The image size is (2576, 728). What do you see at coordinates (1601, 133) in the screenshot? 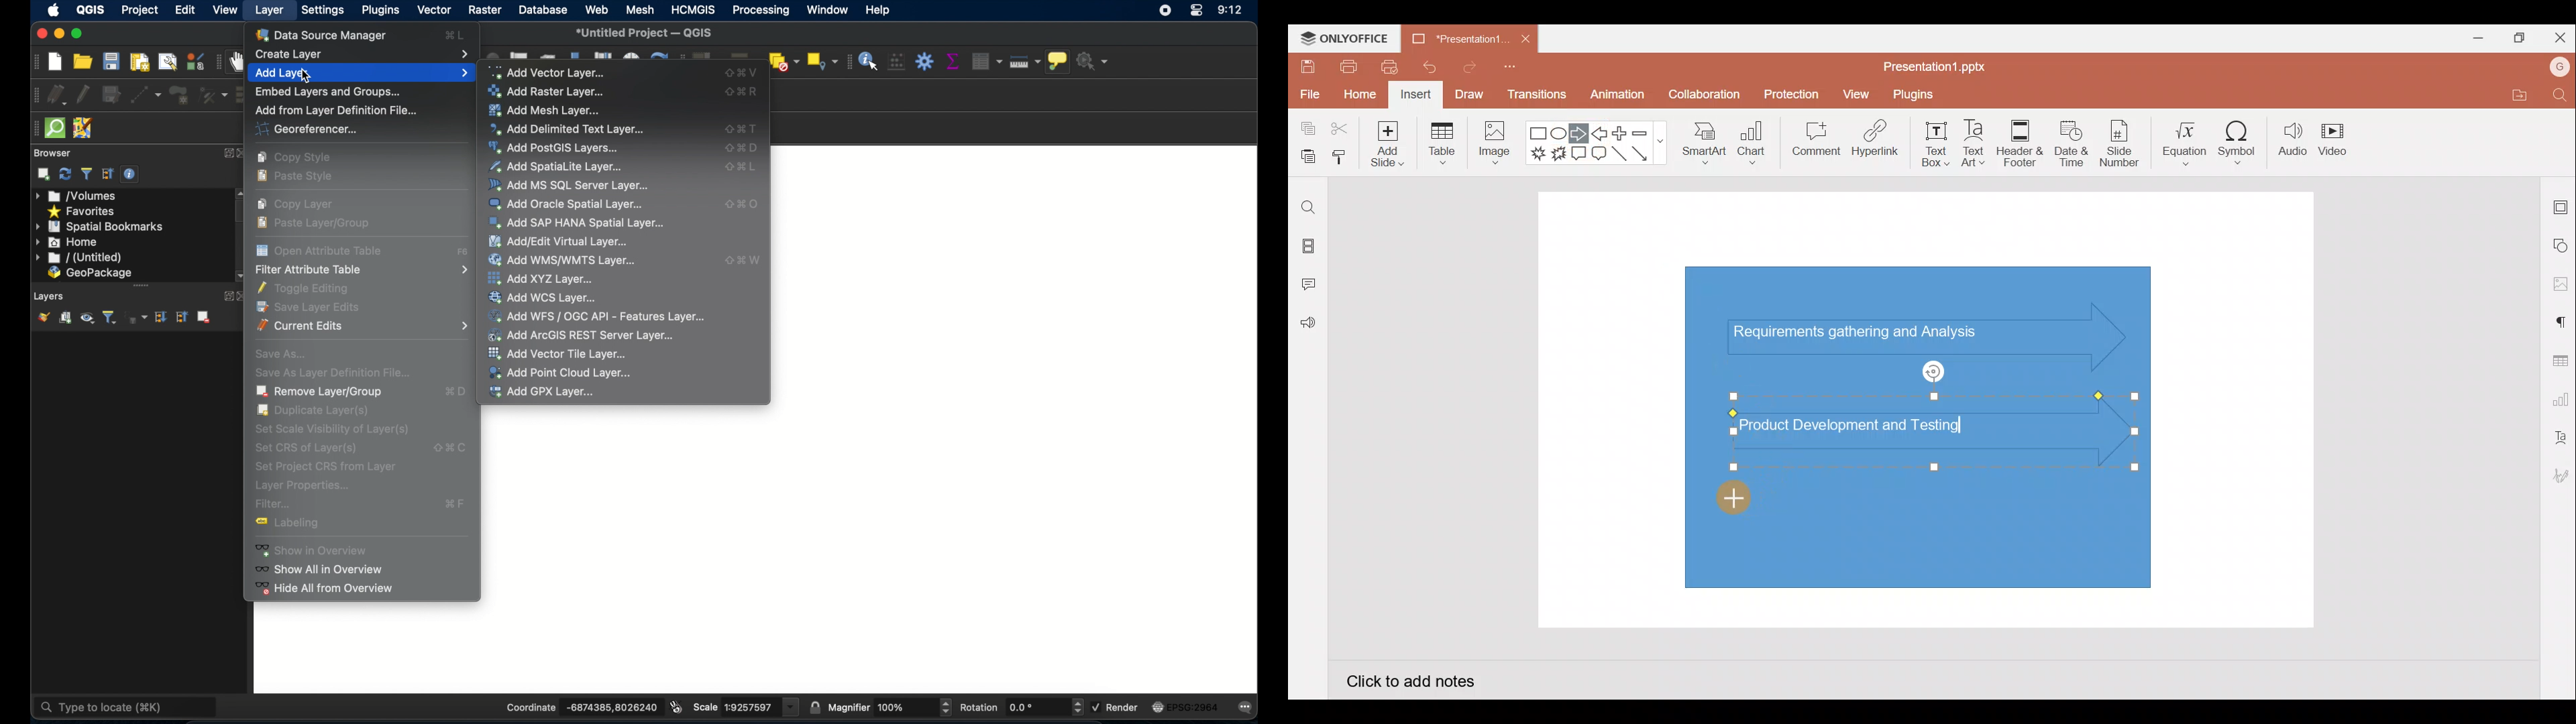
I see `Left arrow` at bounding box center [1601, 133].